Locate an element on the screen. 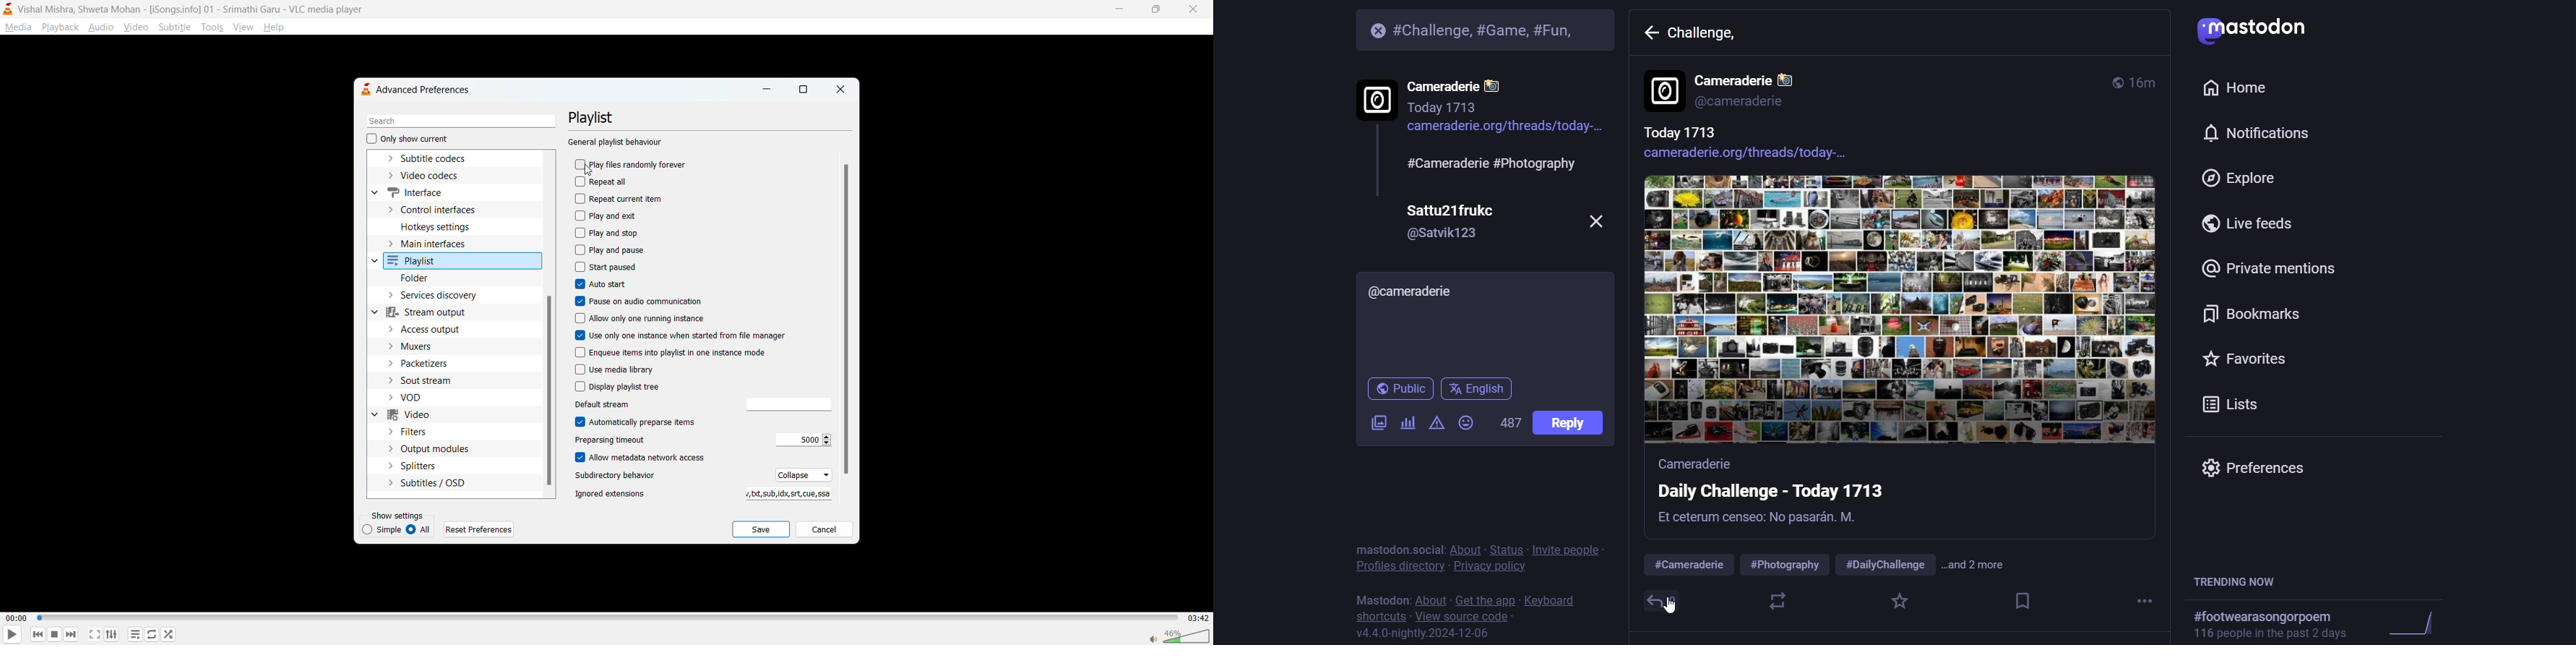 This screenshot has height=672, width=2576. live feed is located at coordinates (2252, 224).